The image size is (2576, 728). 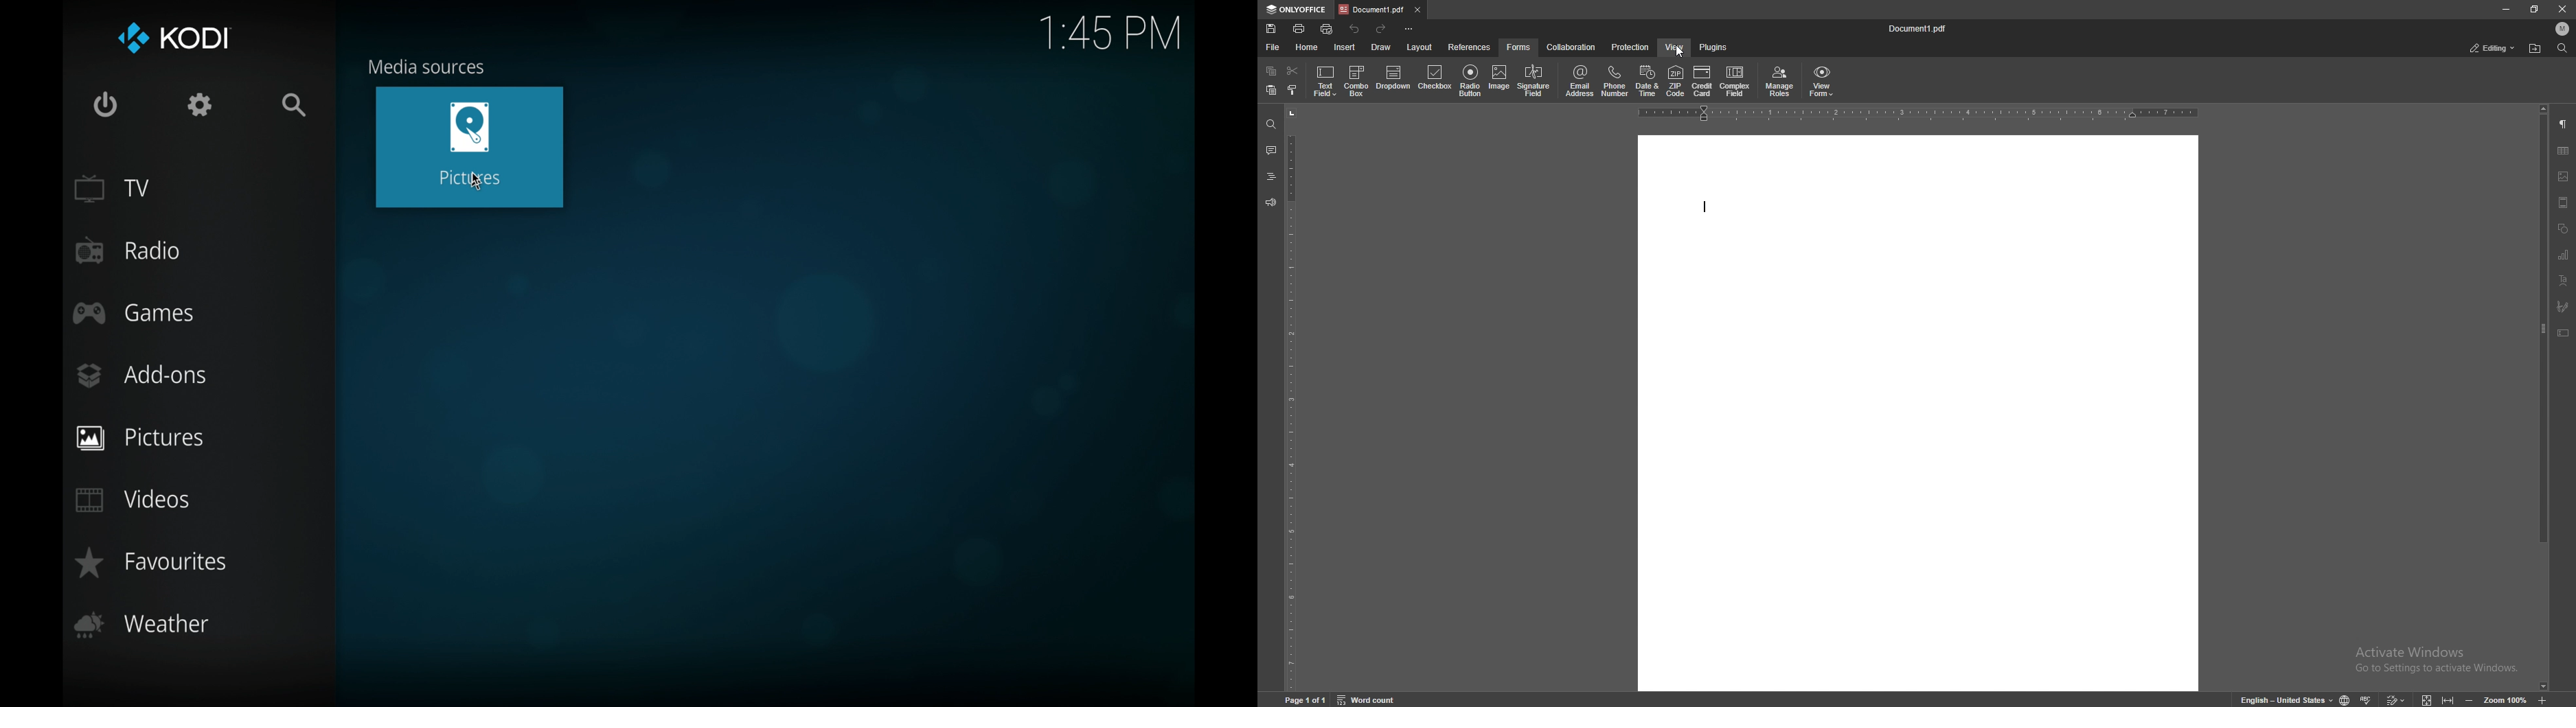 I want to click on change text language, so click(x=2287, y=700).